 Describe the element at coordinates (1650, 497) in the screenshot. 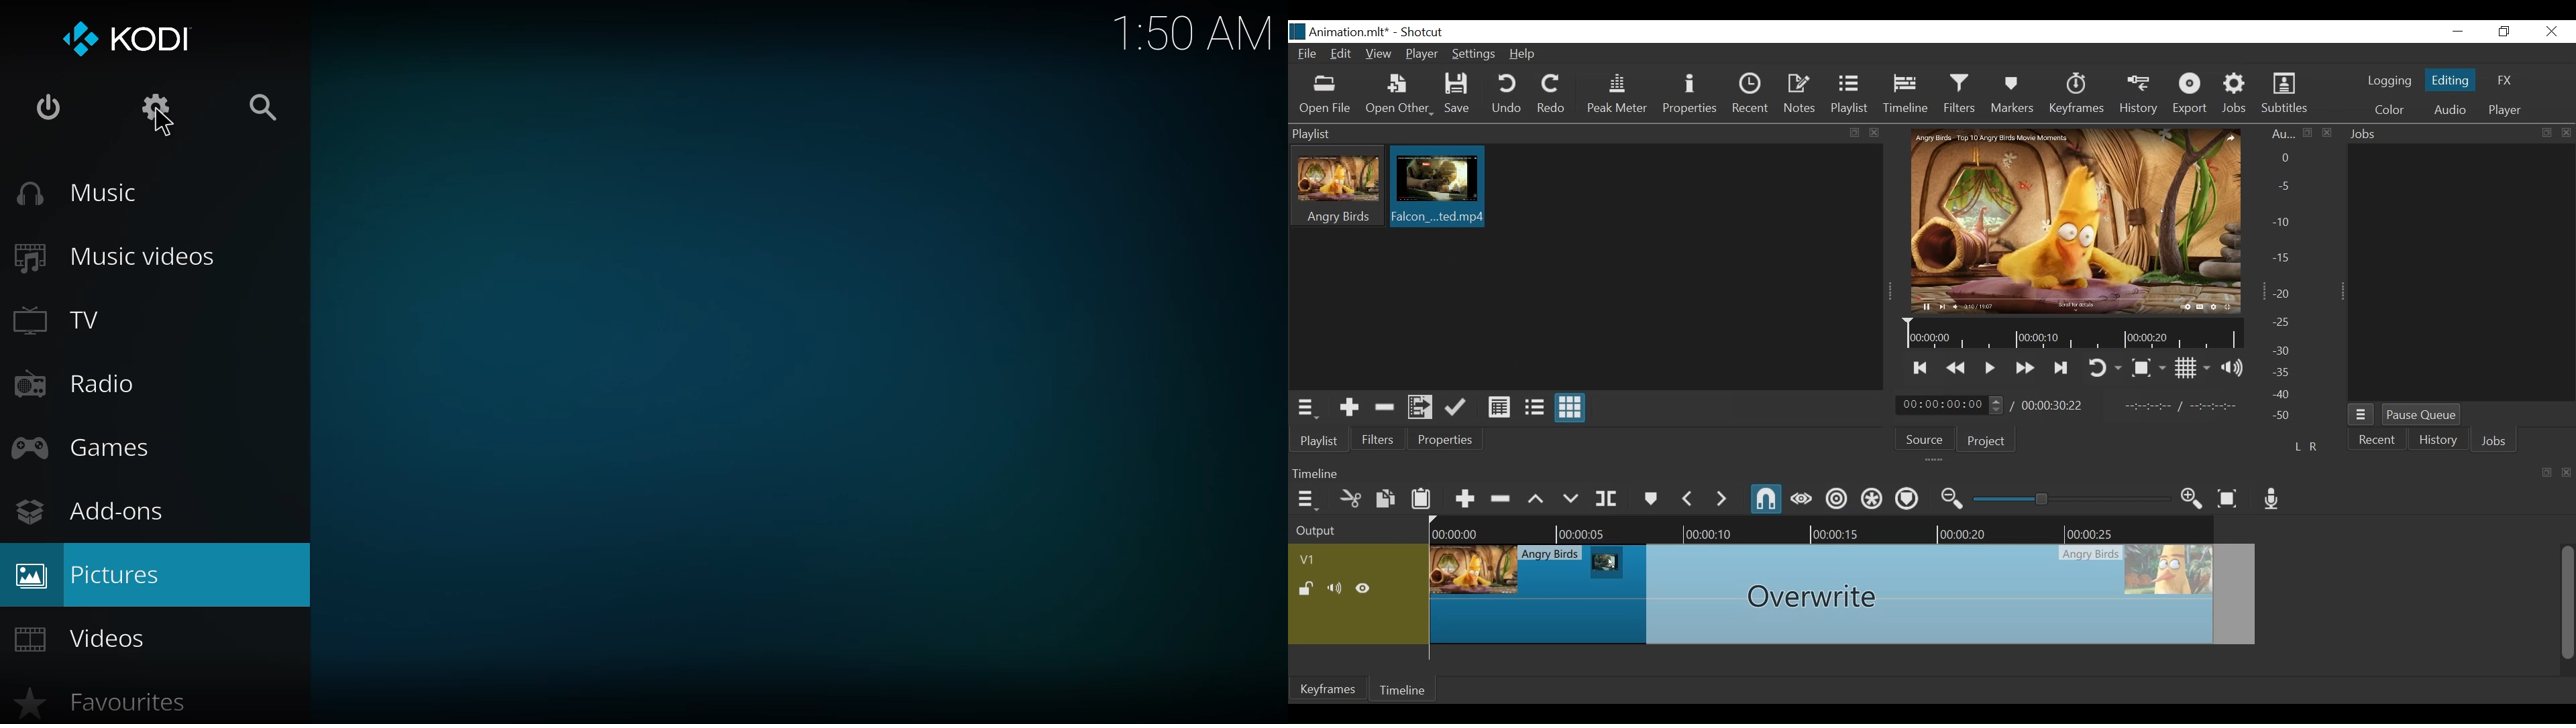

I see `Marker` at that location.